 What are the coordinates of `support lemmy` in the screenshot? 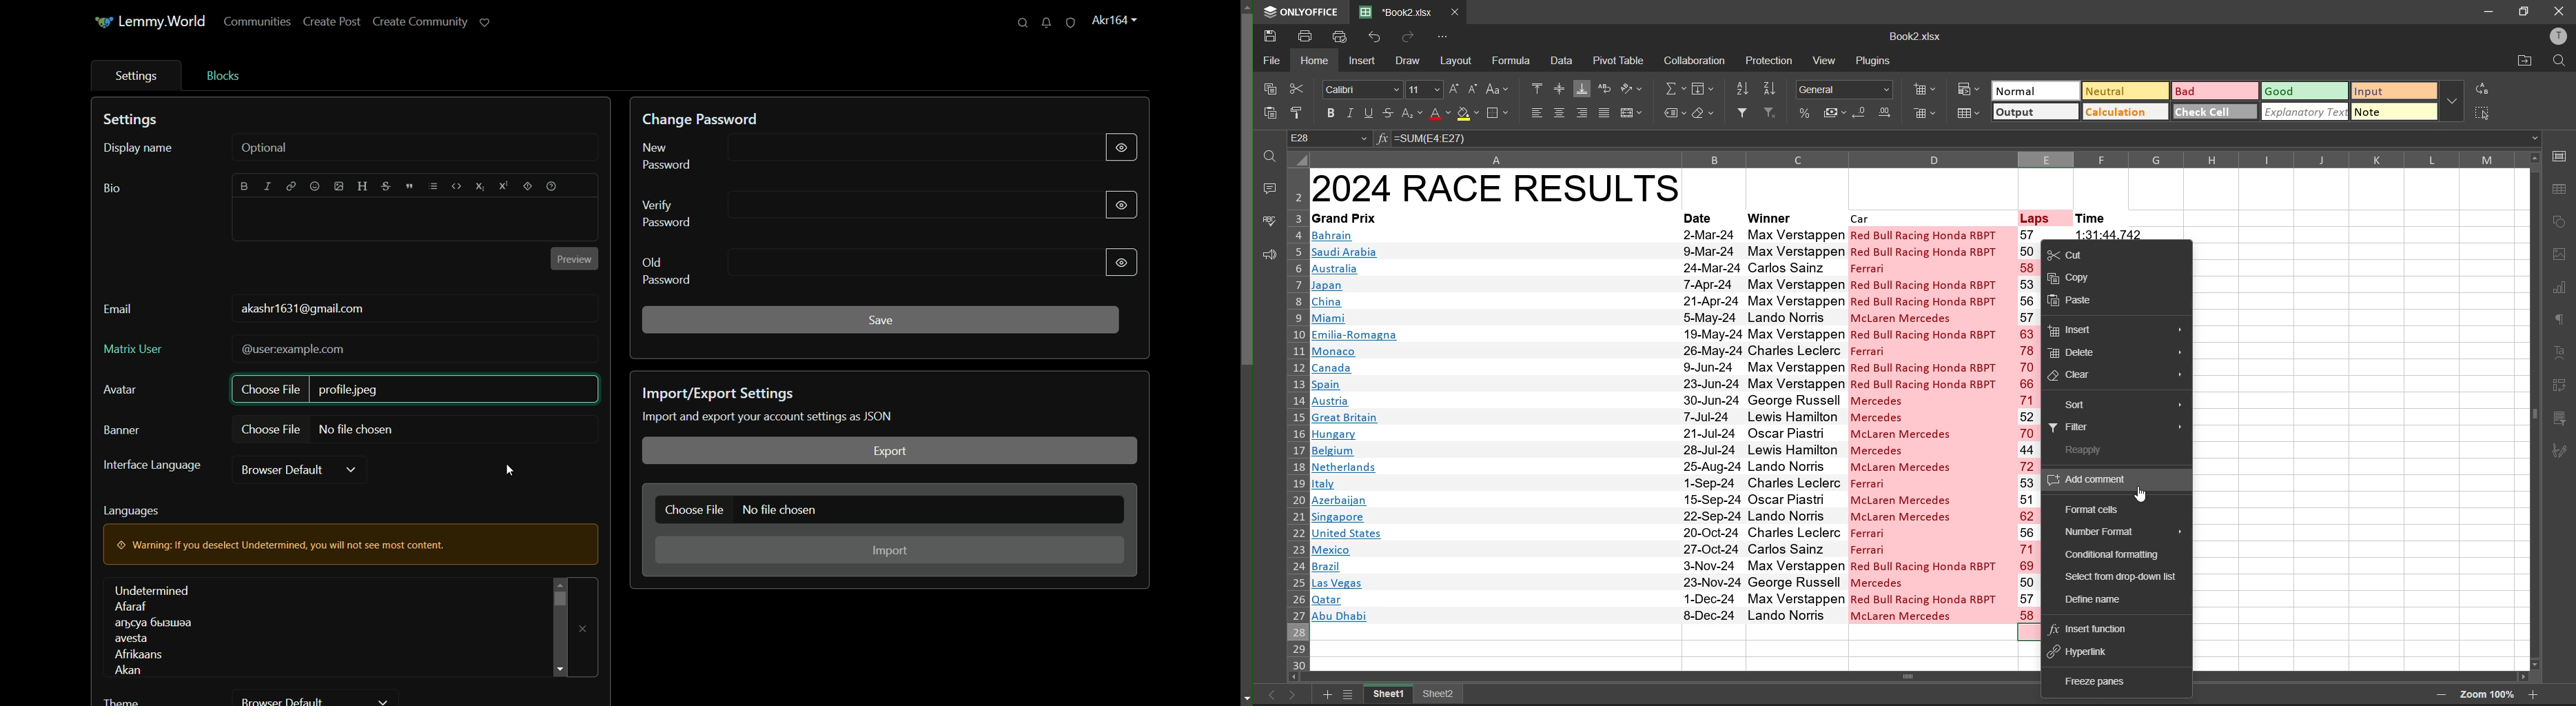 It's located at (485, 23).